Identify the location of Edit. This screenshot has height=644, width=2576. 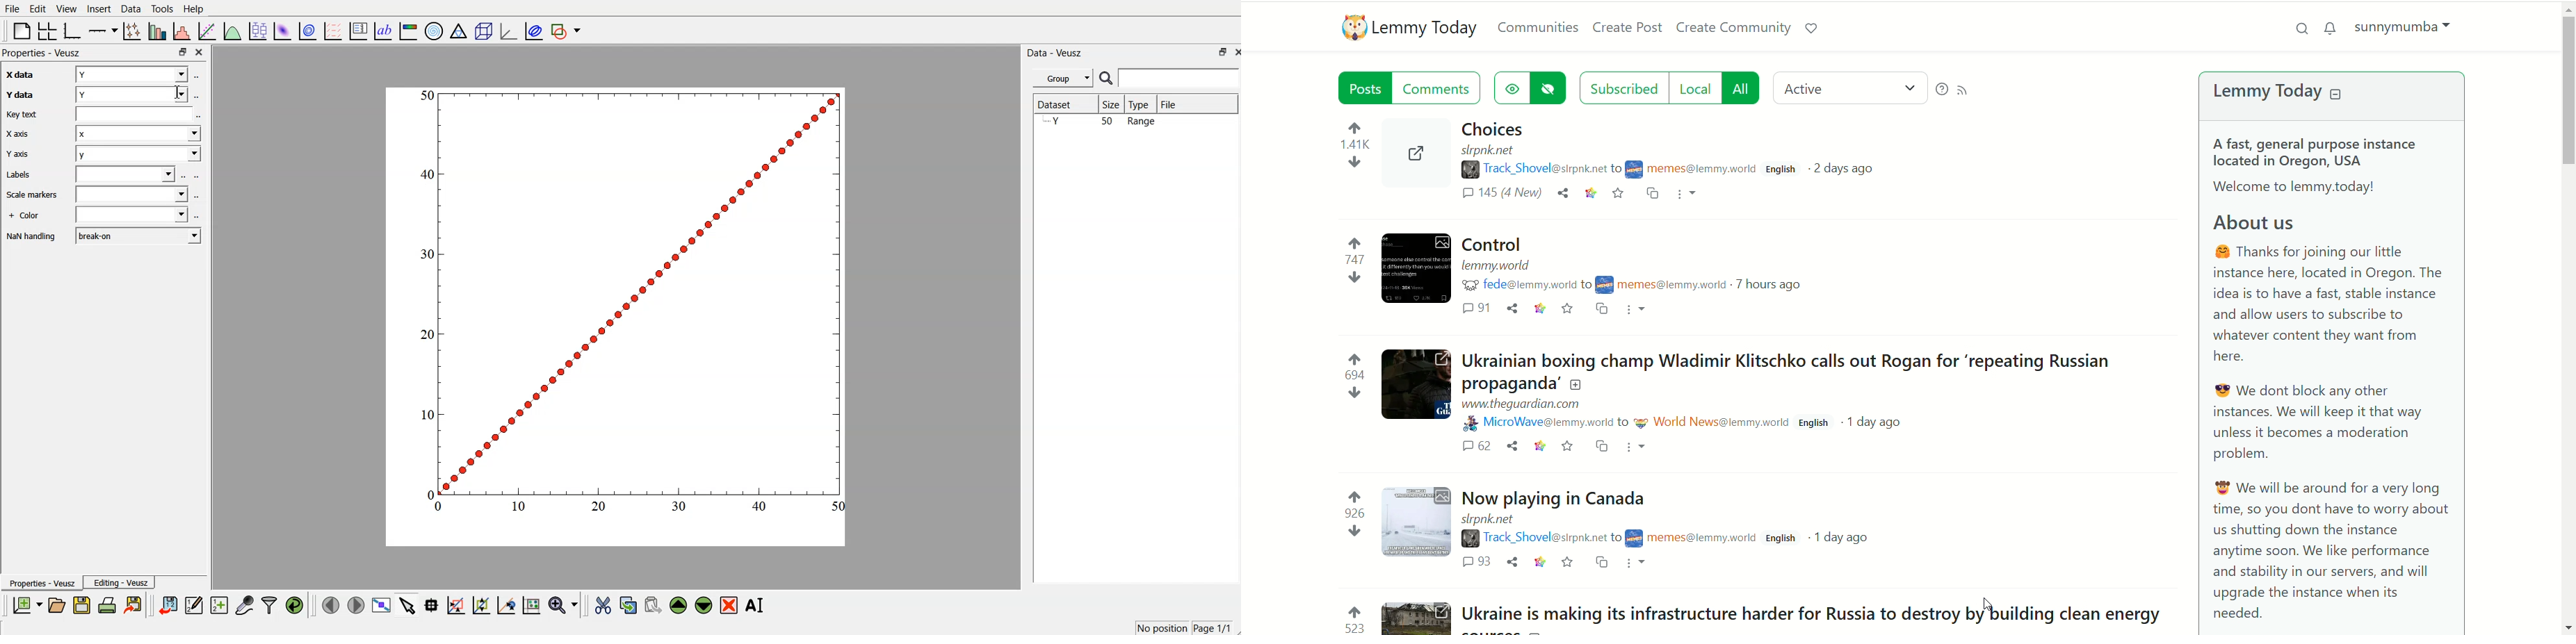
(38, 8).